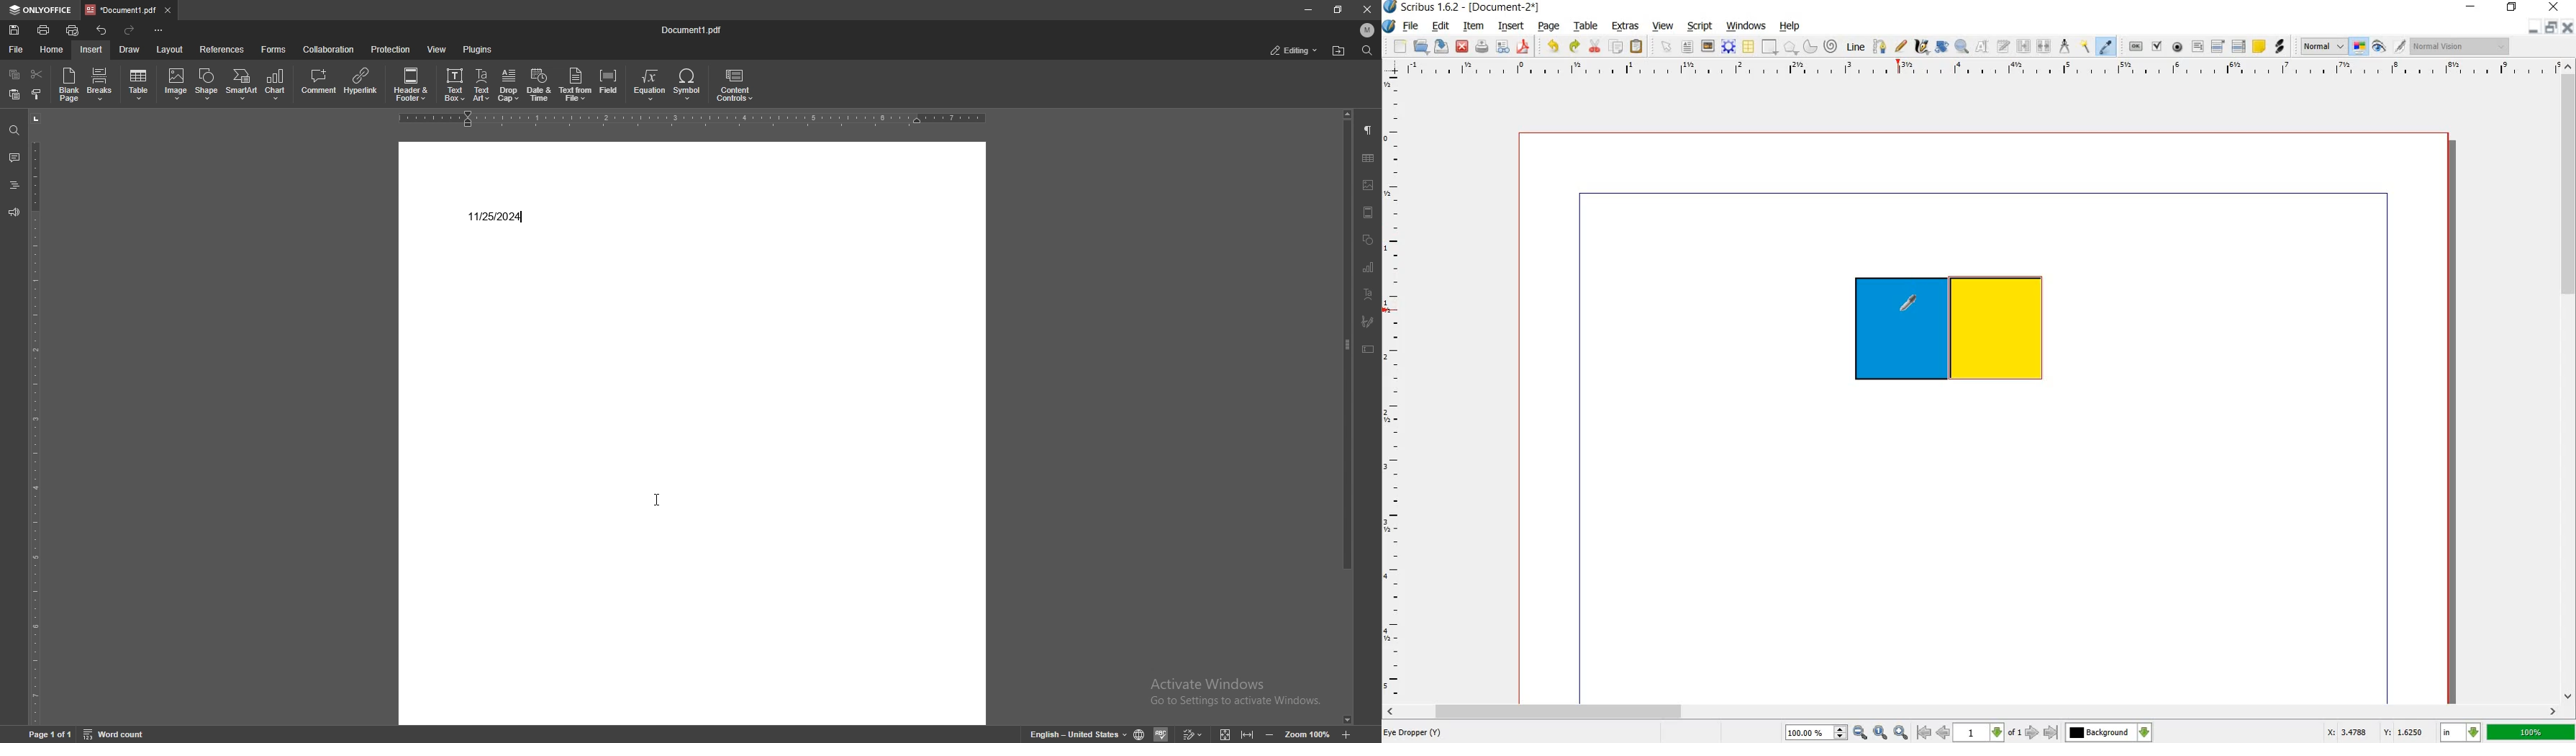 The width and height of the screenshot is (2576, 756). Describe the element at coordinates (14, 30) in the screenshot. I see `save` at that location.